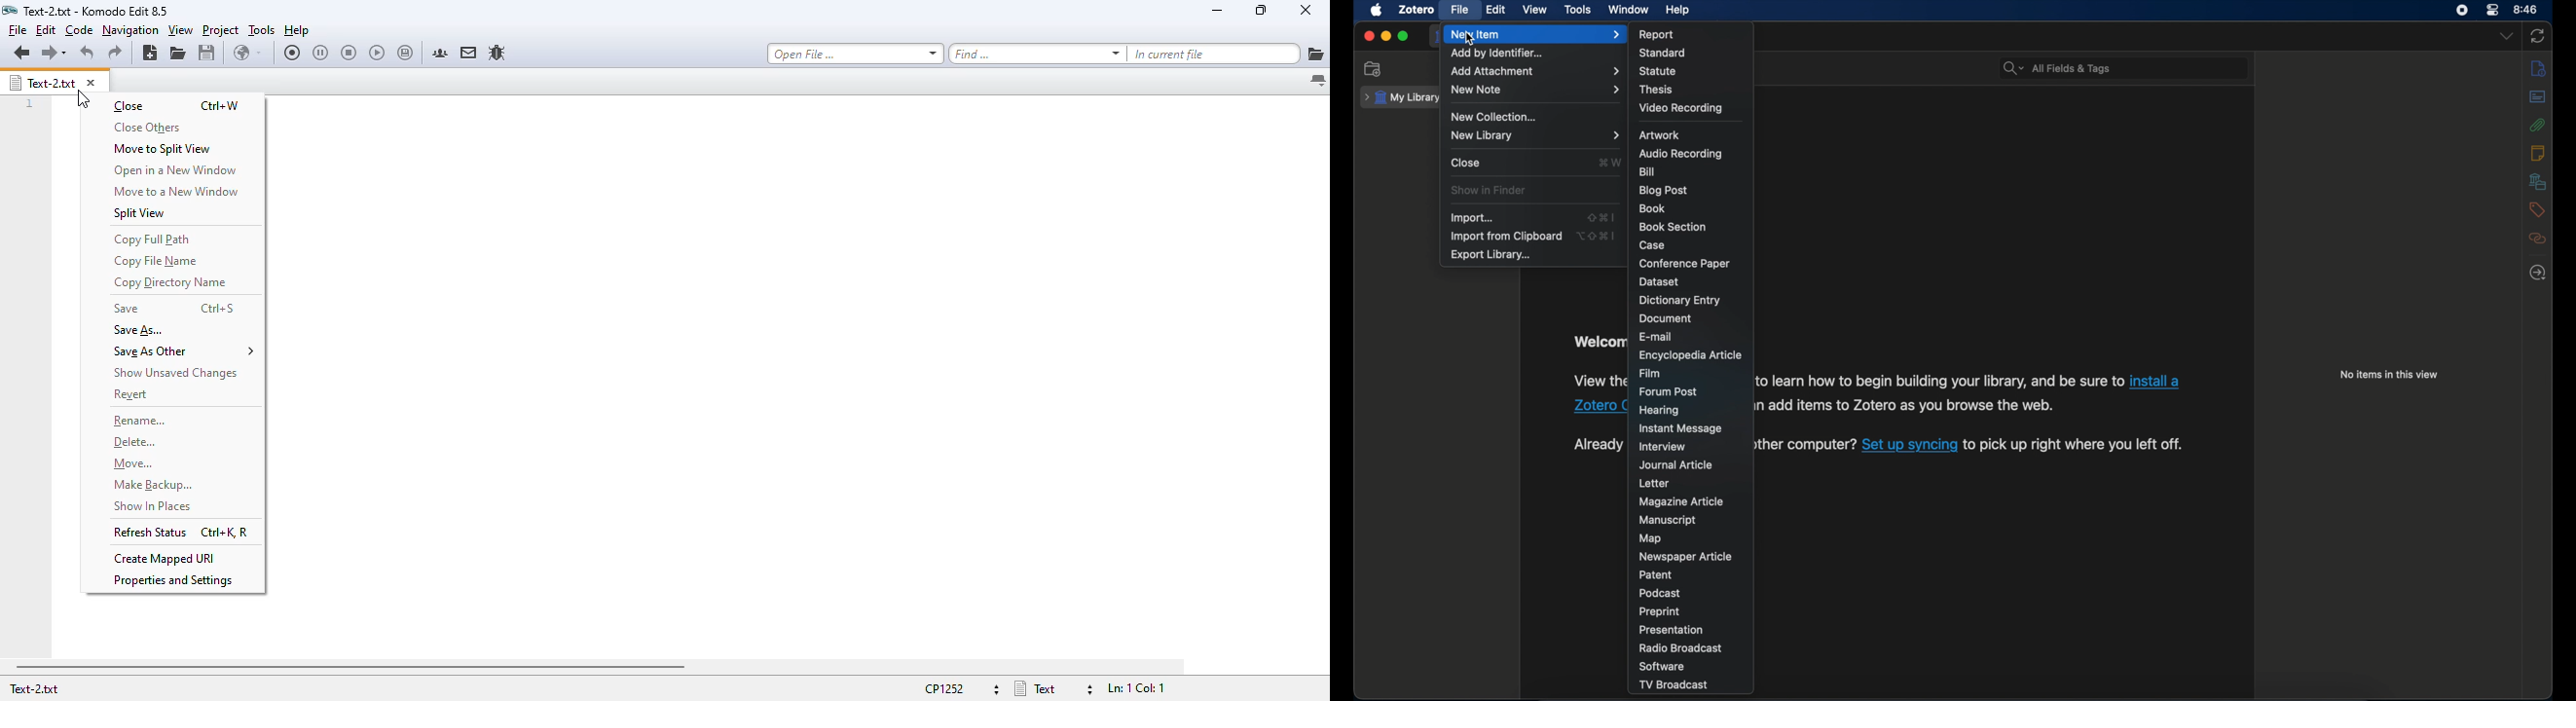 This screenshot has width=2576, height=728. What do you see at coordinates (1687, 556) in the screenshot?
I see `newspaper article` at bounding box center [1687, 556].